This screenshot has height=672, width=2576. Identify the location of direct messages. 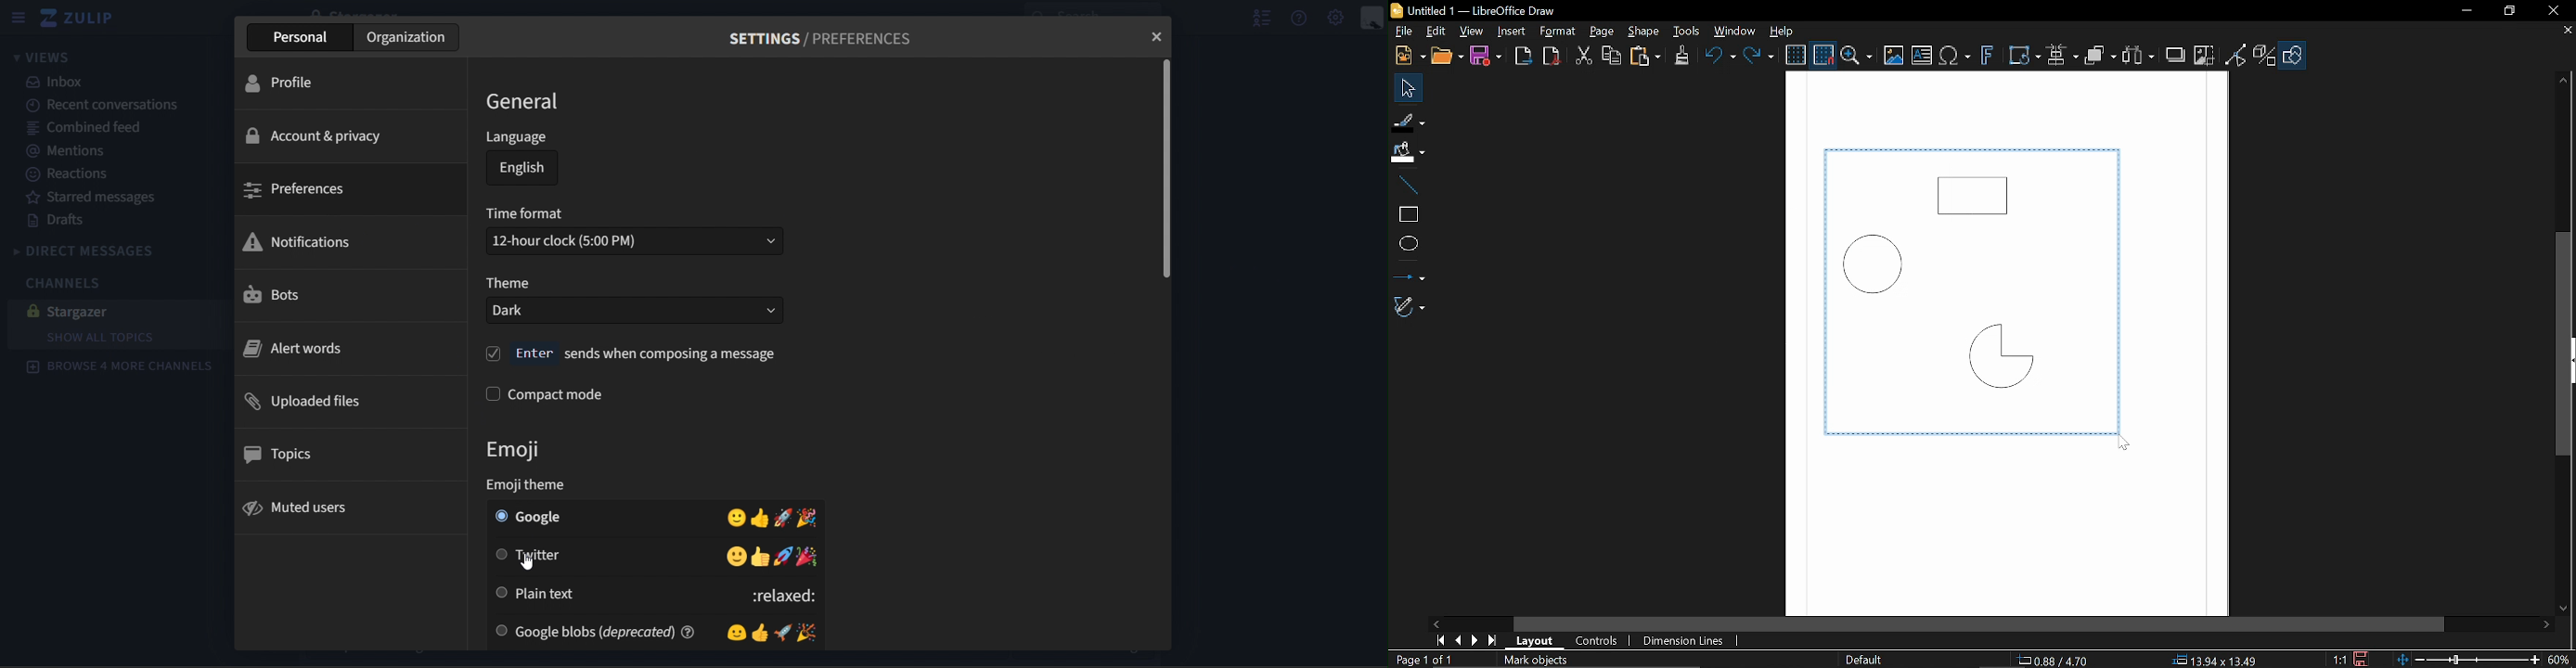
(97, 250).